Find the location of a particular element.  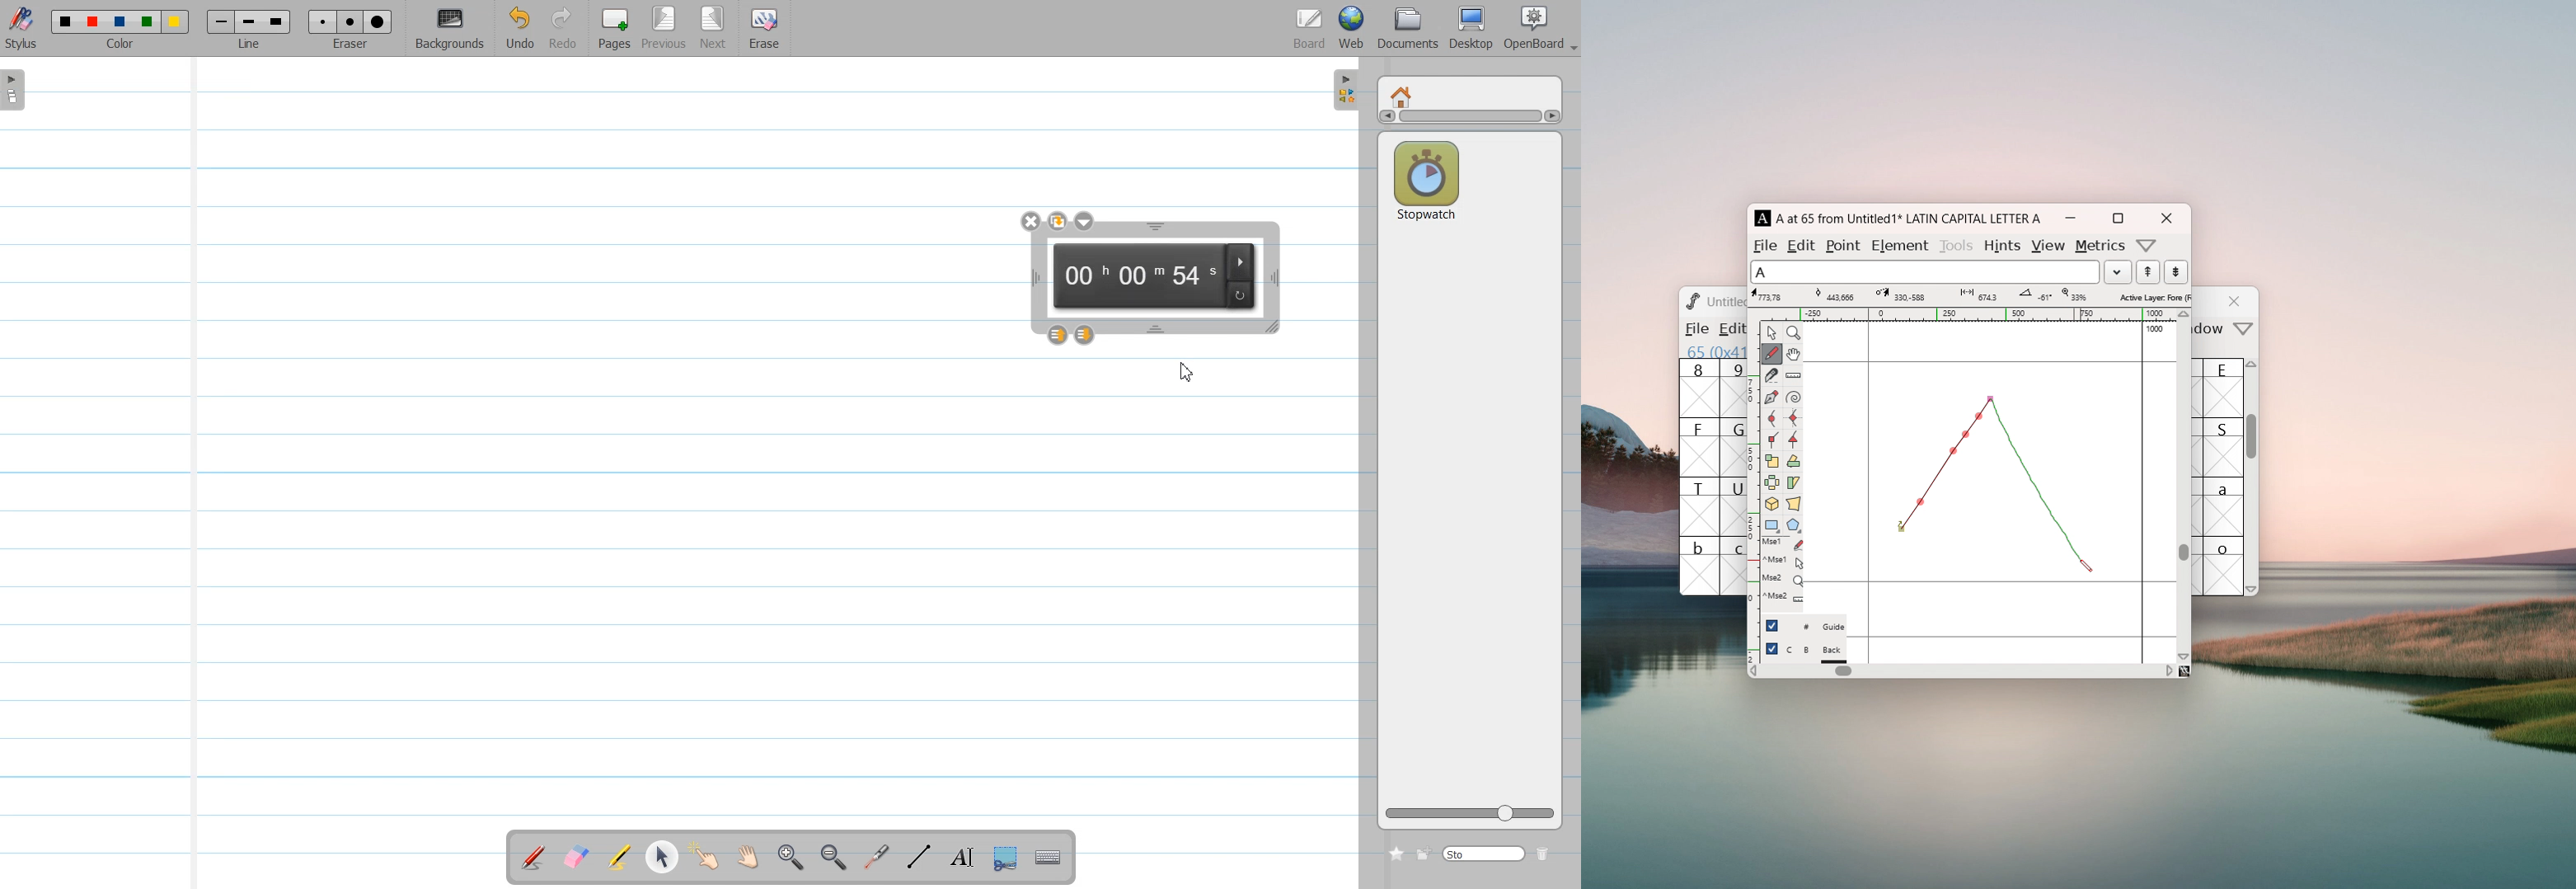

more options is located at coordinates (2244, 330).